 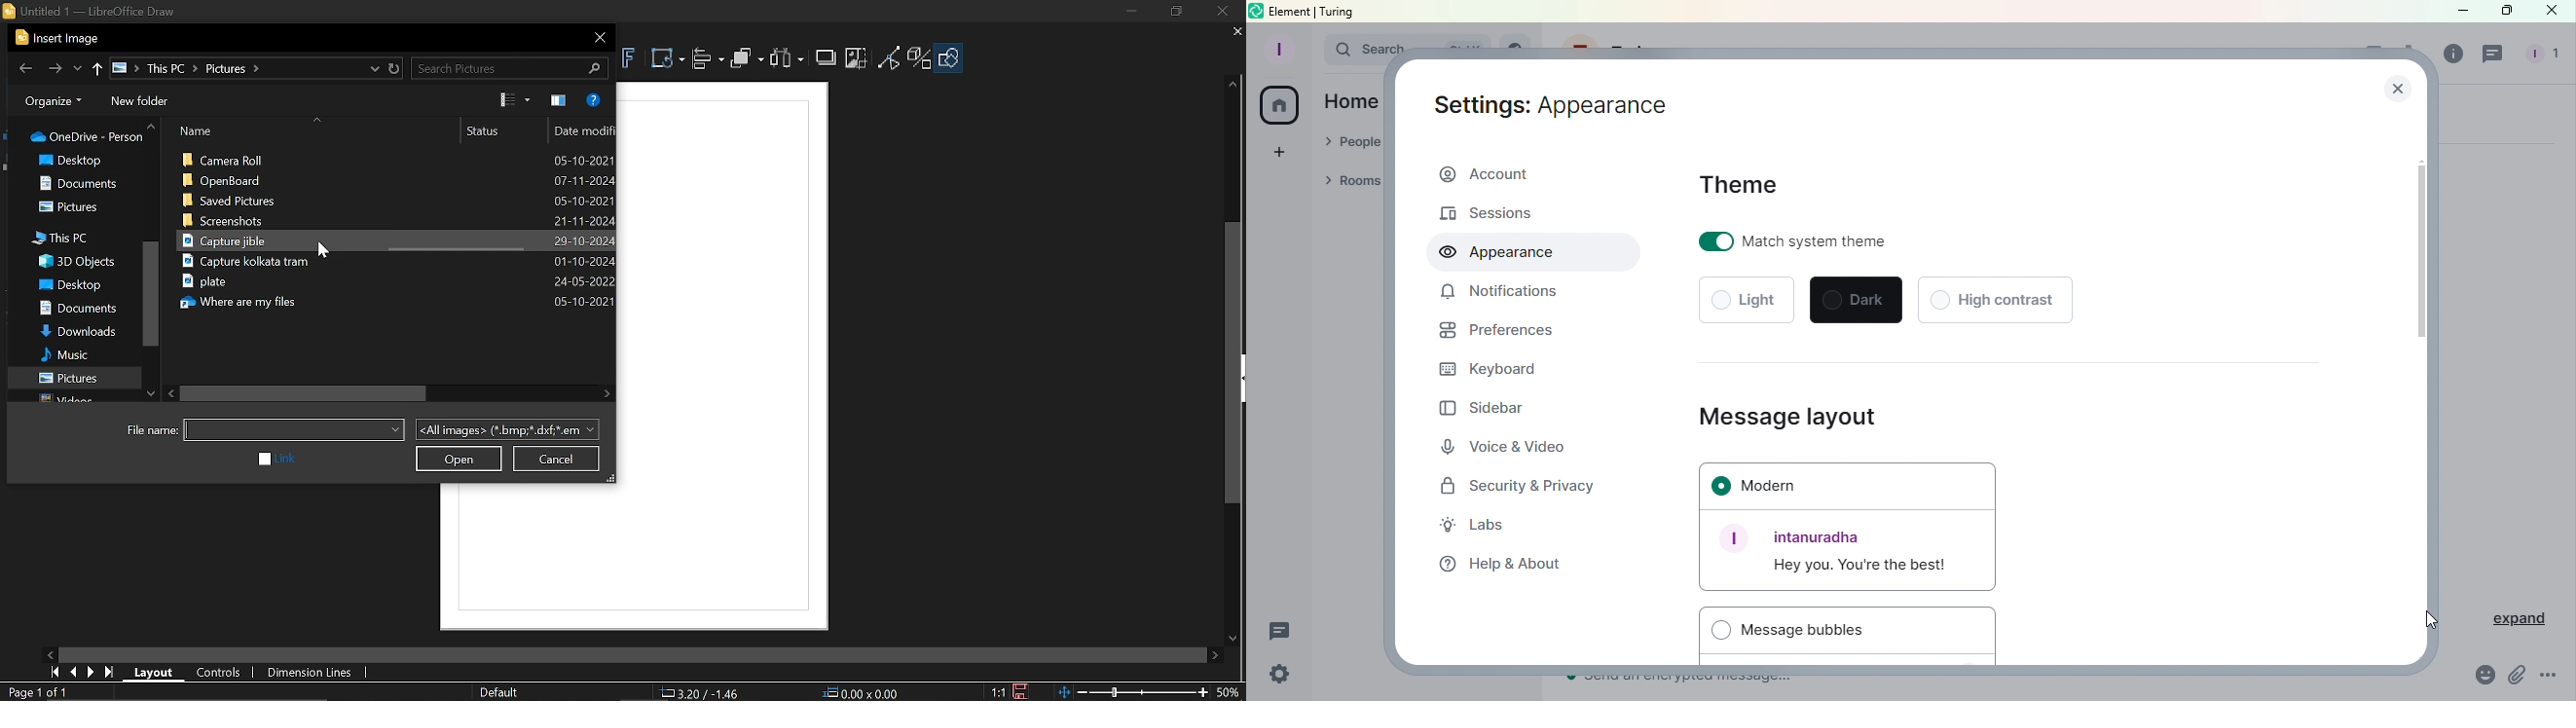 I want to click on View, so click(x=516, y=98).